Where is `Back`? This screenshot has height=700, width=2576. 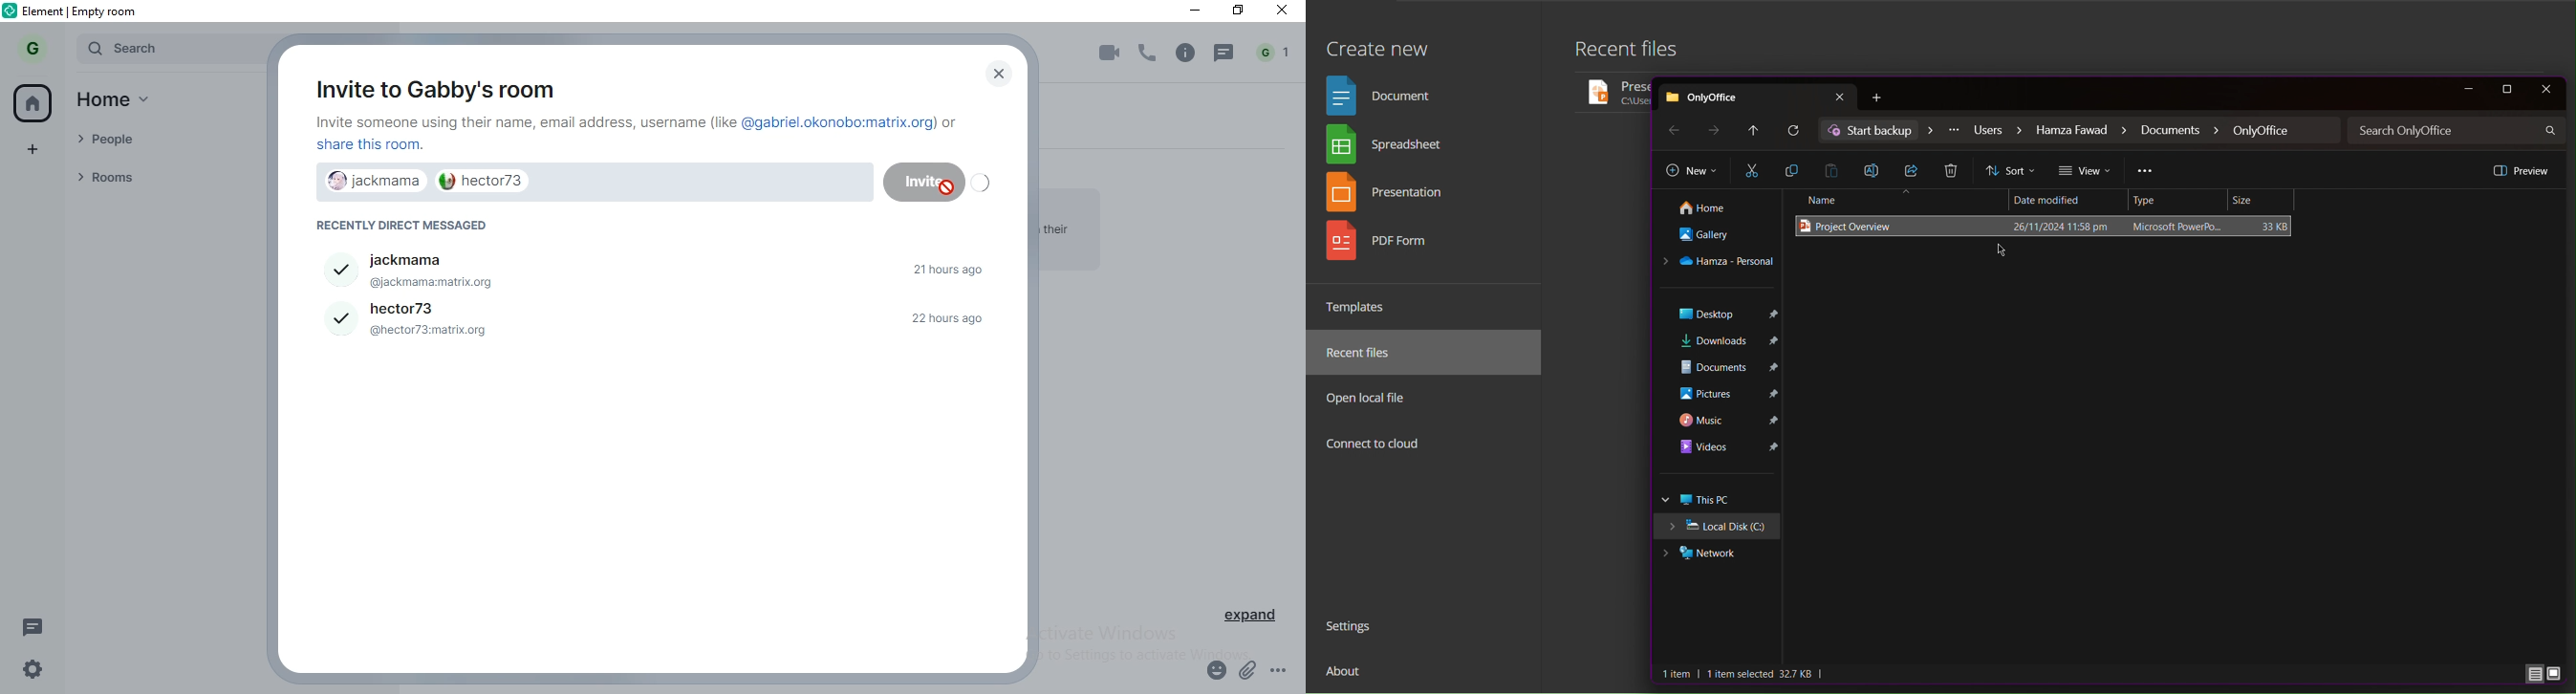 Back is located at coordinates (1673, 129).